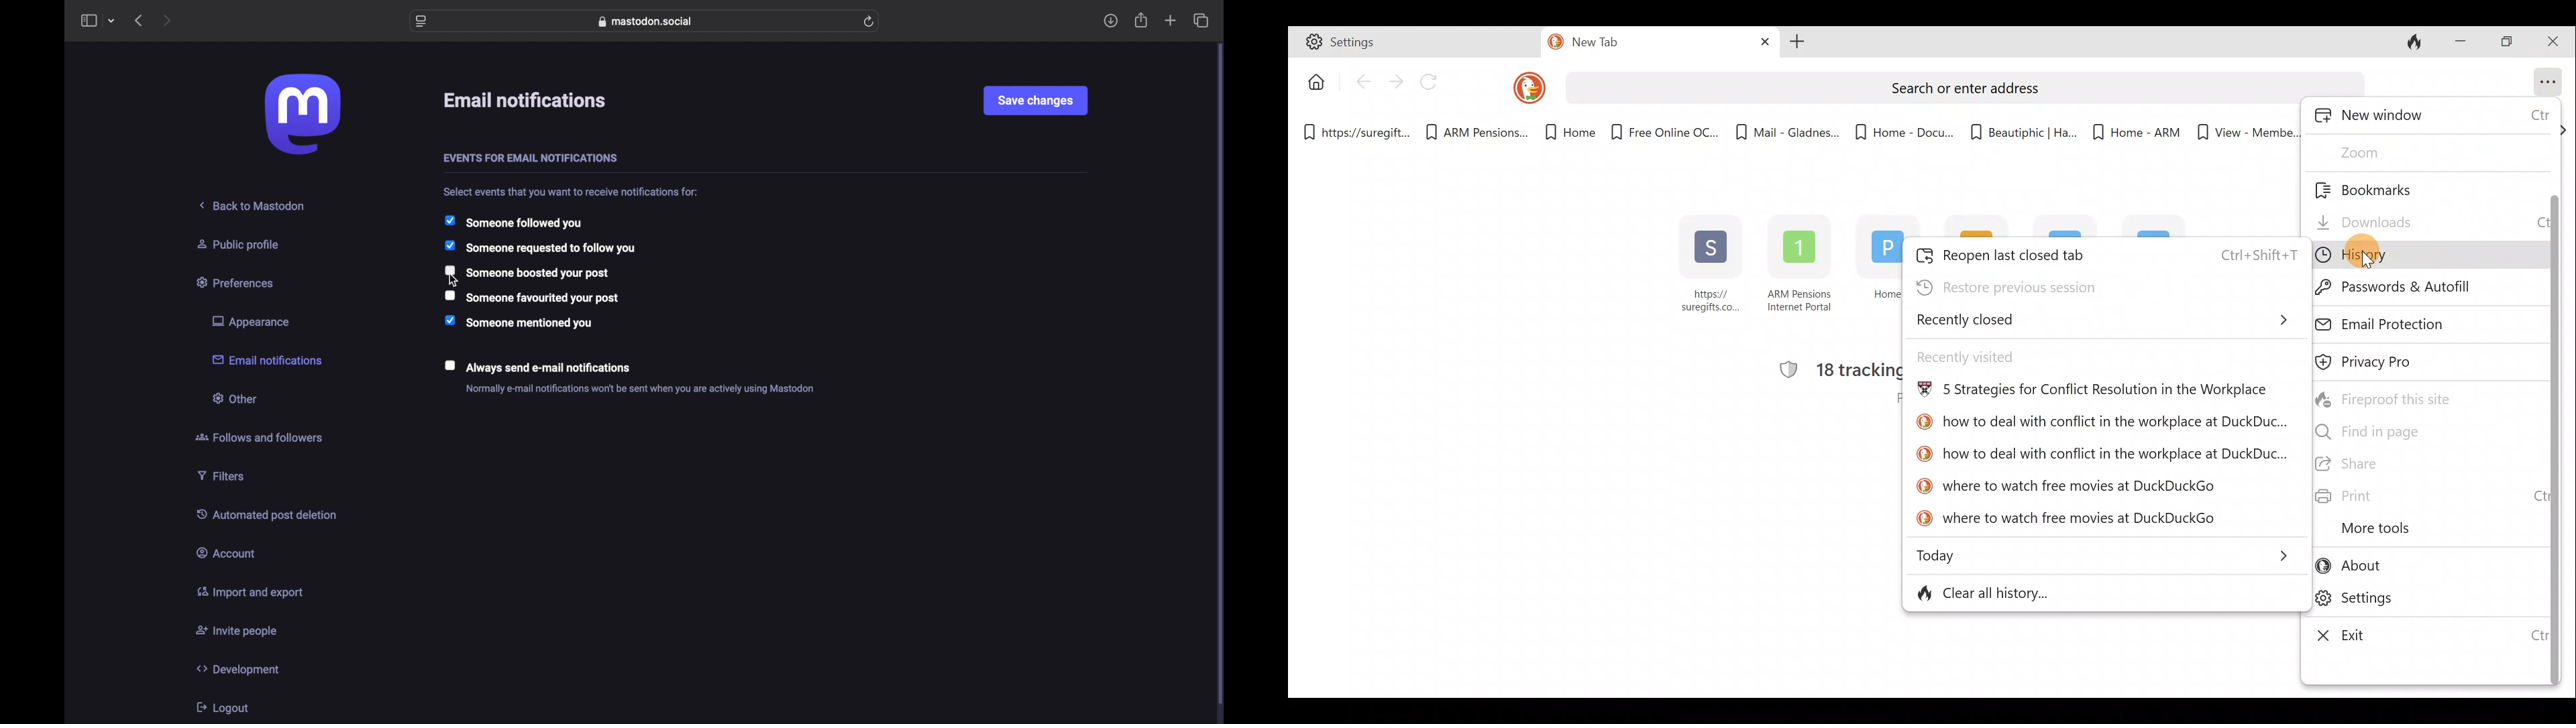 The image size is (2576, 728). What do you see at coordinates (1110, 21) in the screenshot?
I see `downloads` at bounding box center [1110, 21].